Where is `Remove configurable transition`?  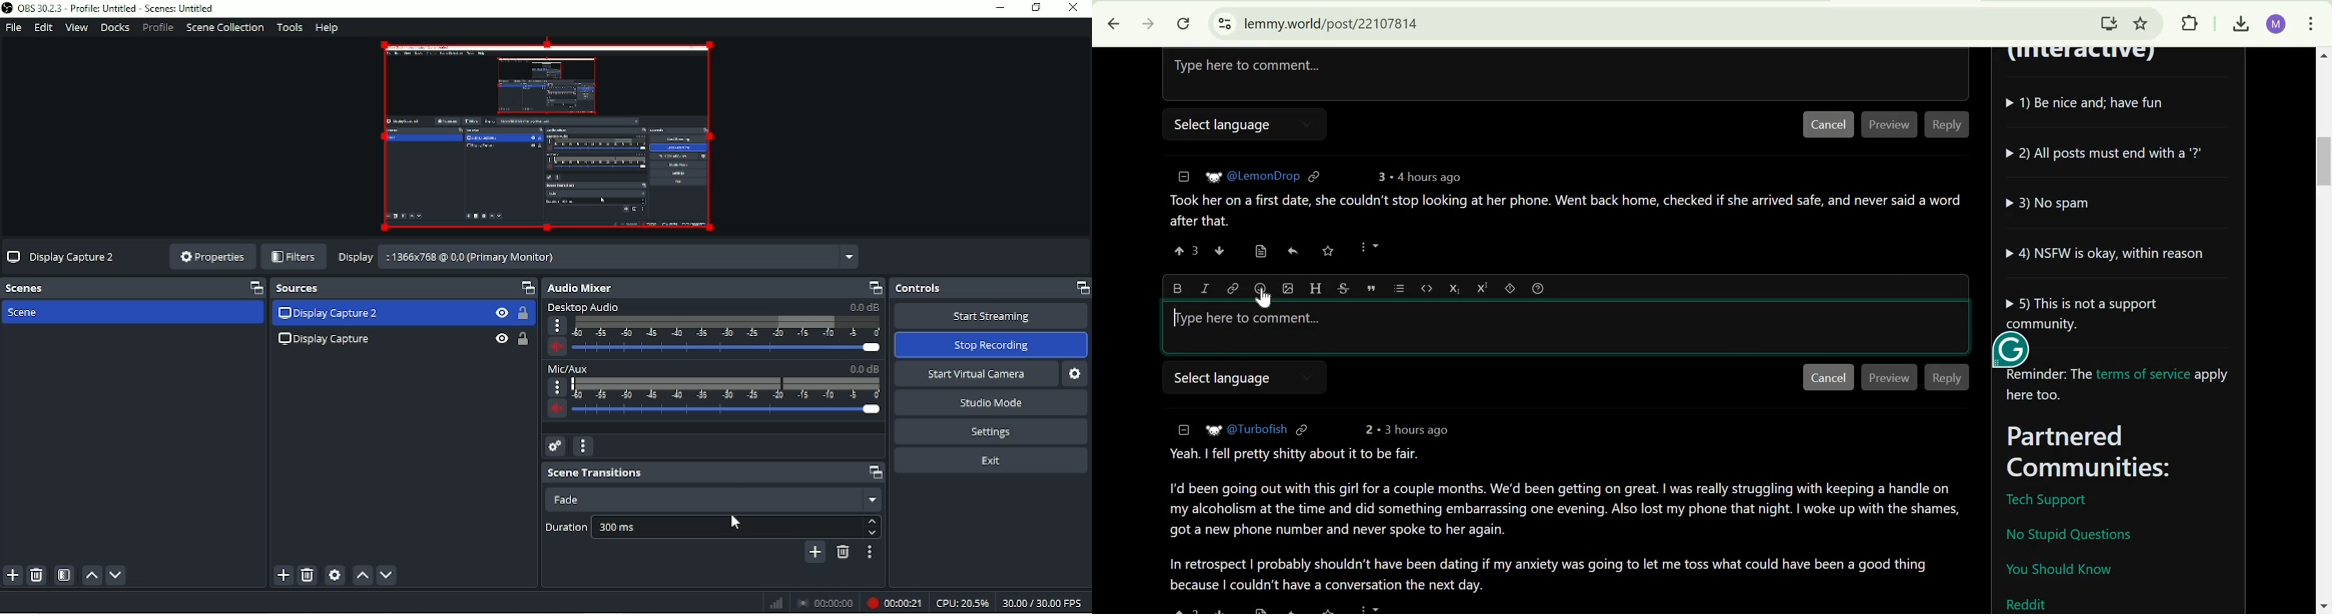
Remove configurable transition is located at coordinates (842, 552).